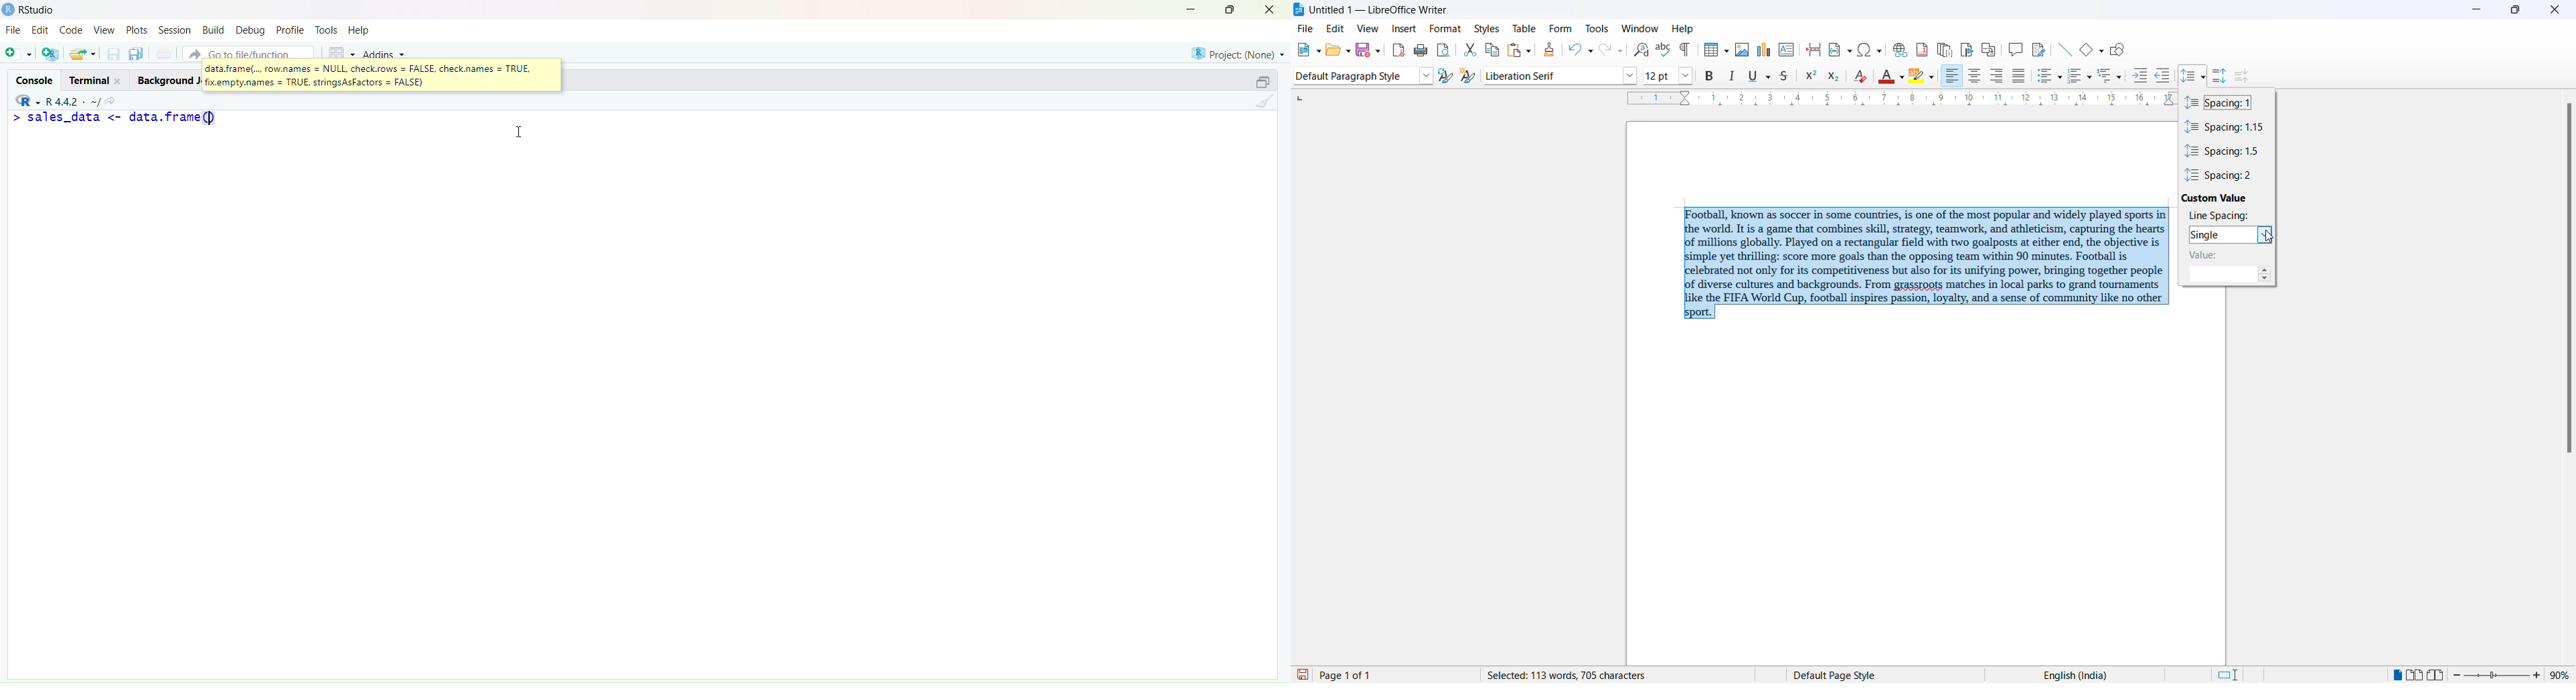 Image resolution: width=2576 pixels, height=700 pixels. I want to click on save, so click(1303, 674).